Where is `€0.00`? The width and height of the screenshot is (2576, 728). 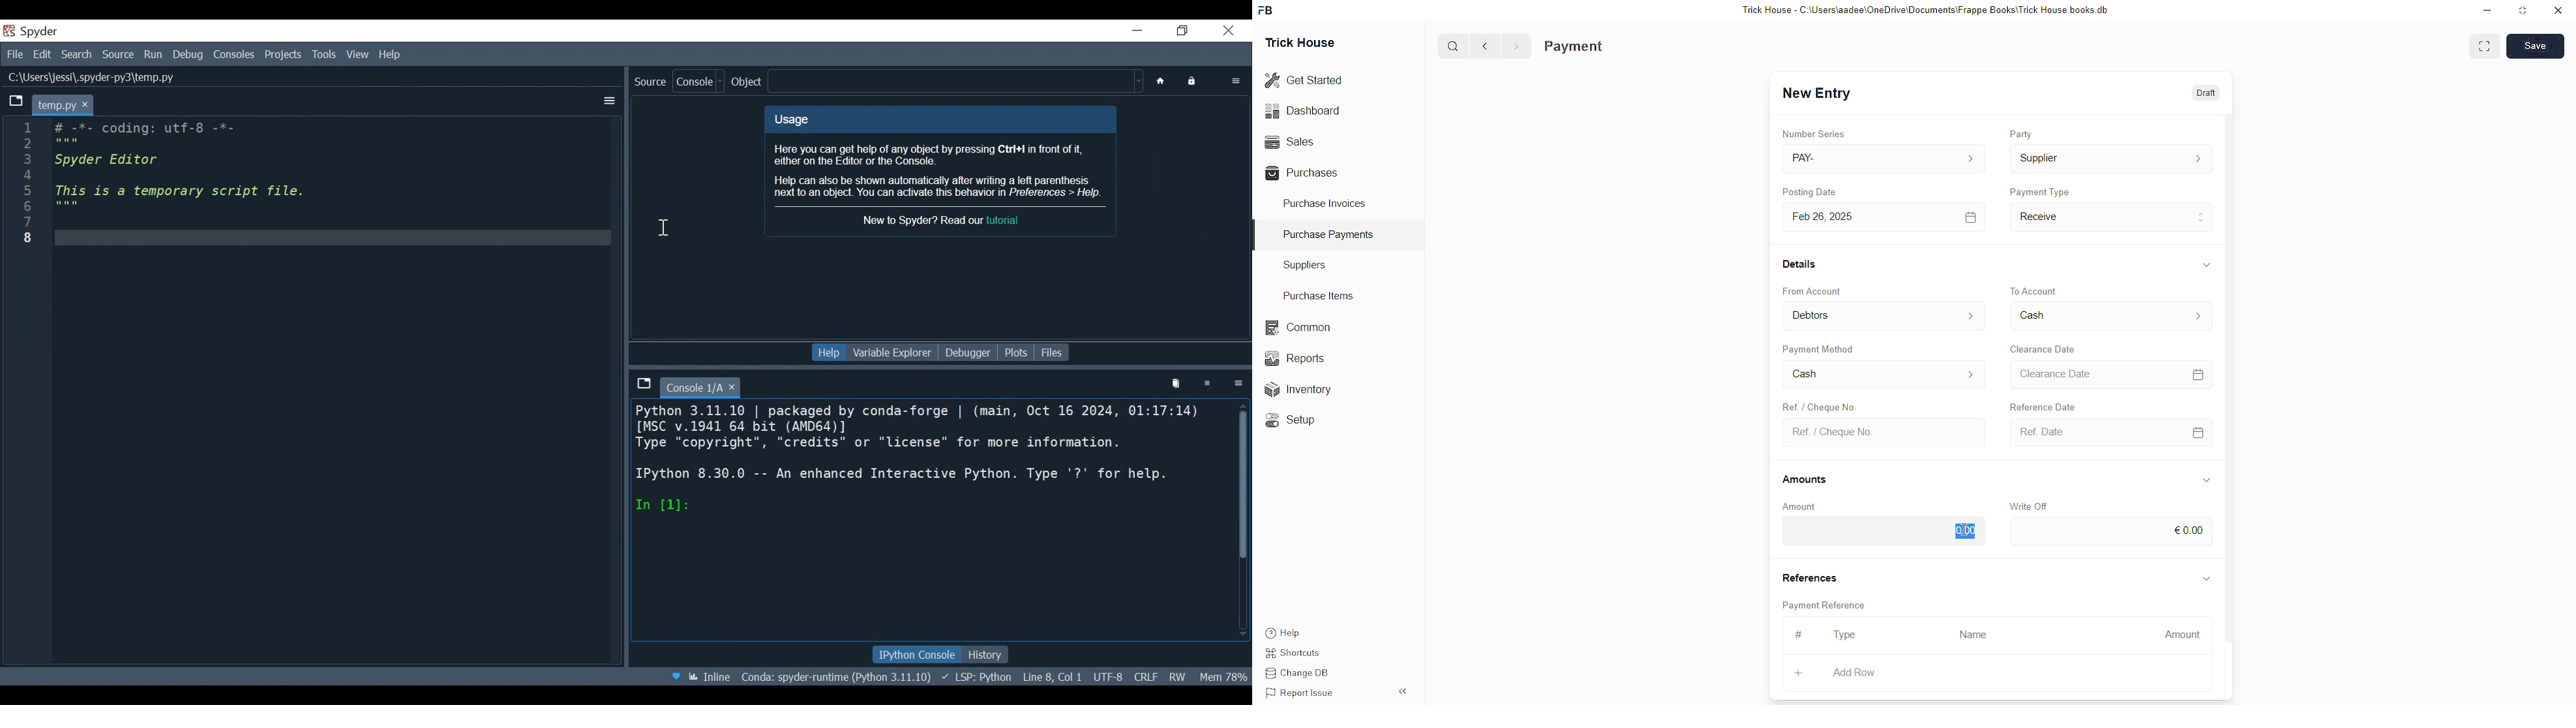
€0.00 is located at coordinates (1882, 533).